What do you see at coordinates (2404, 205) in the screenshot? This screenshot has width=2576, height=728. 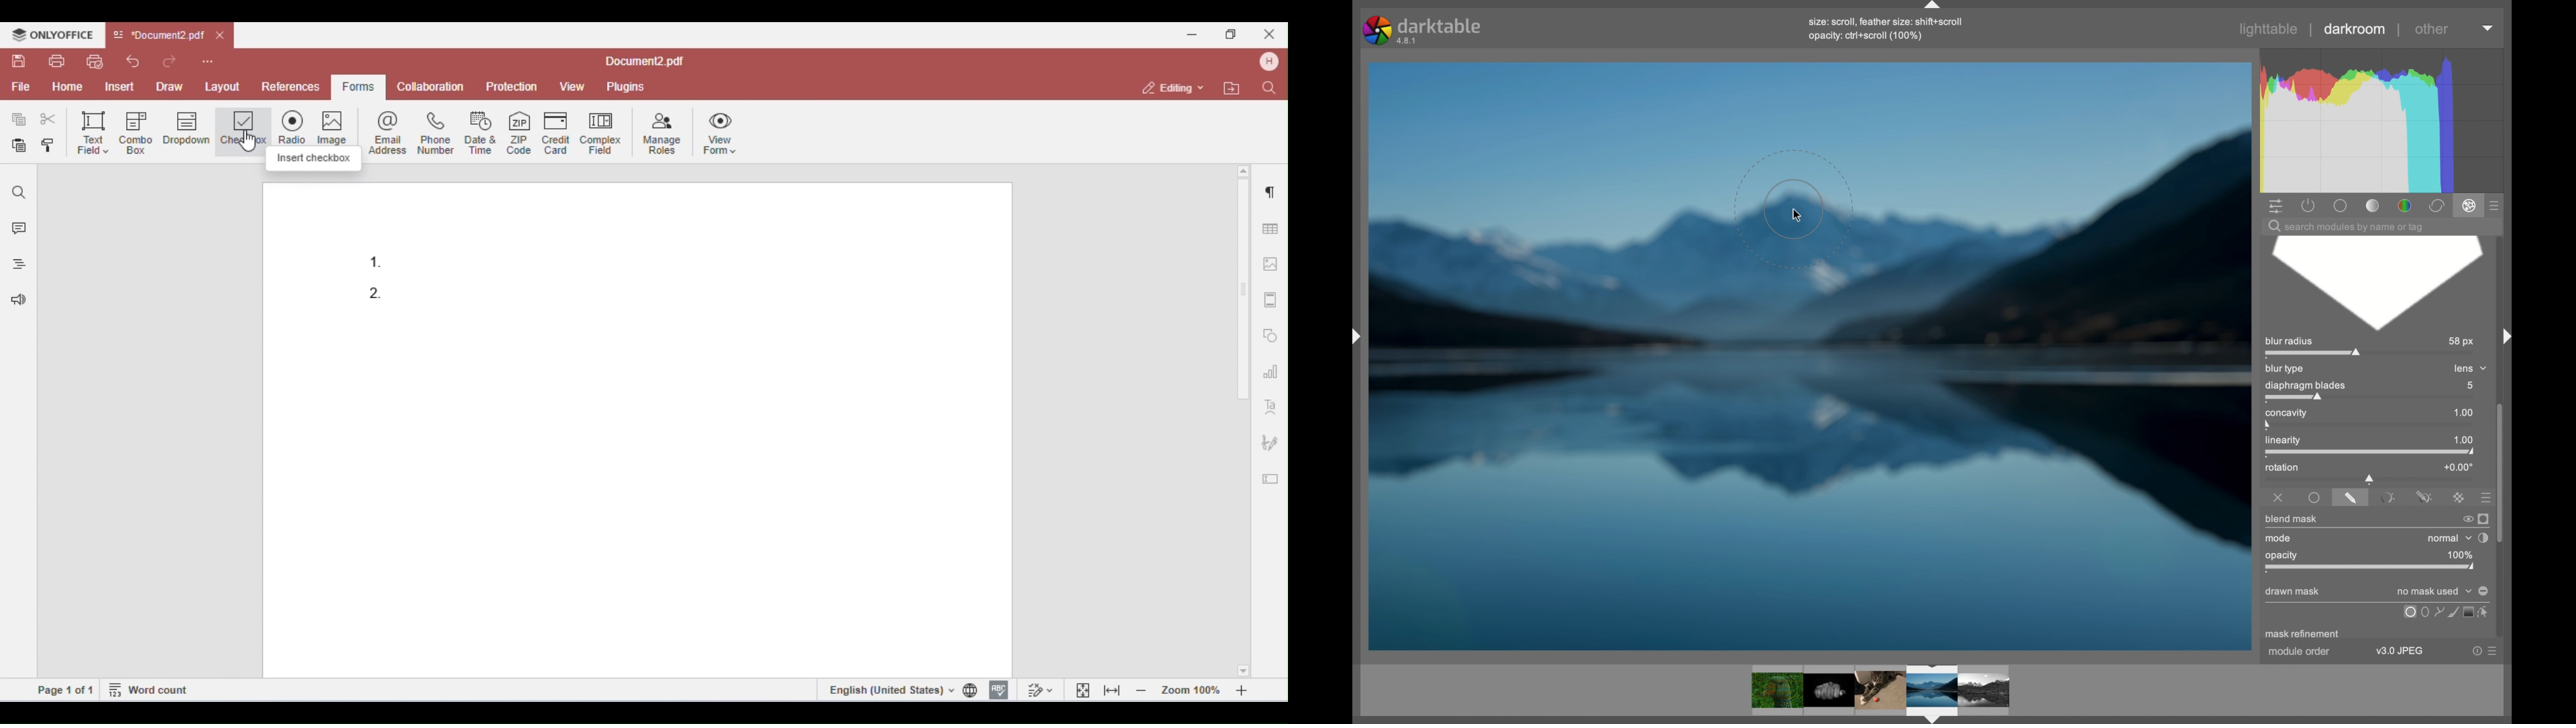 I see `color` at bounding box center [2404, 205].